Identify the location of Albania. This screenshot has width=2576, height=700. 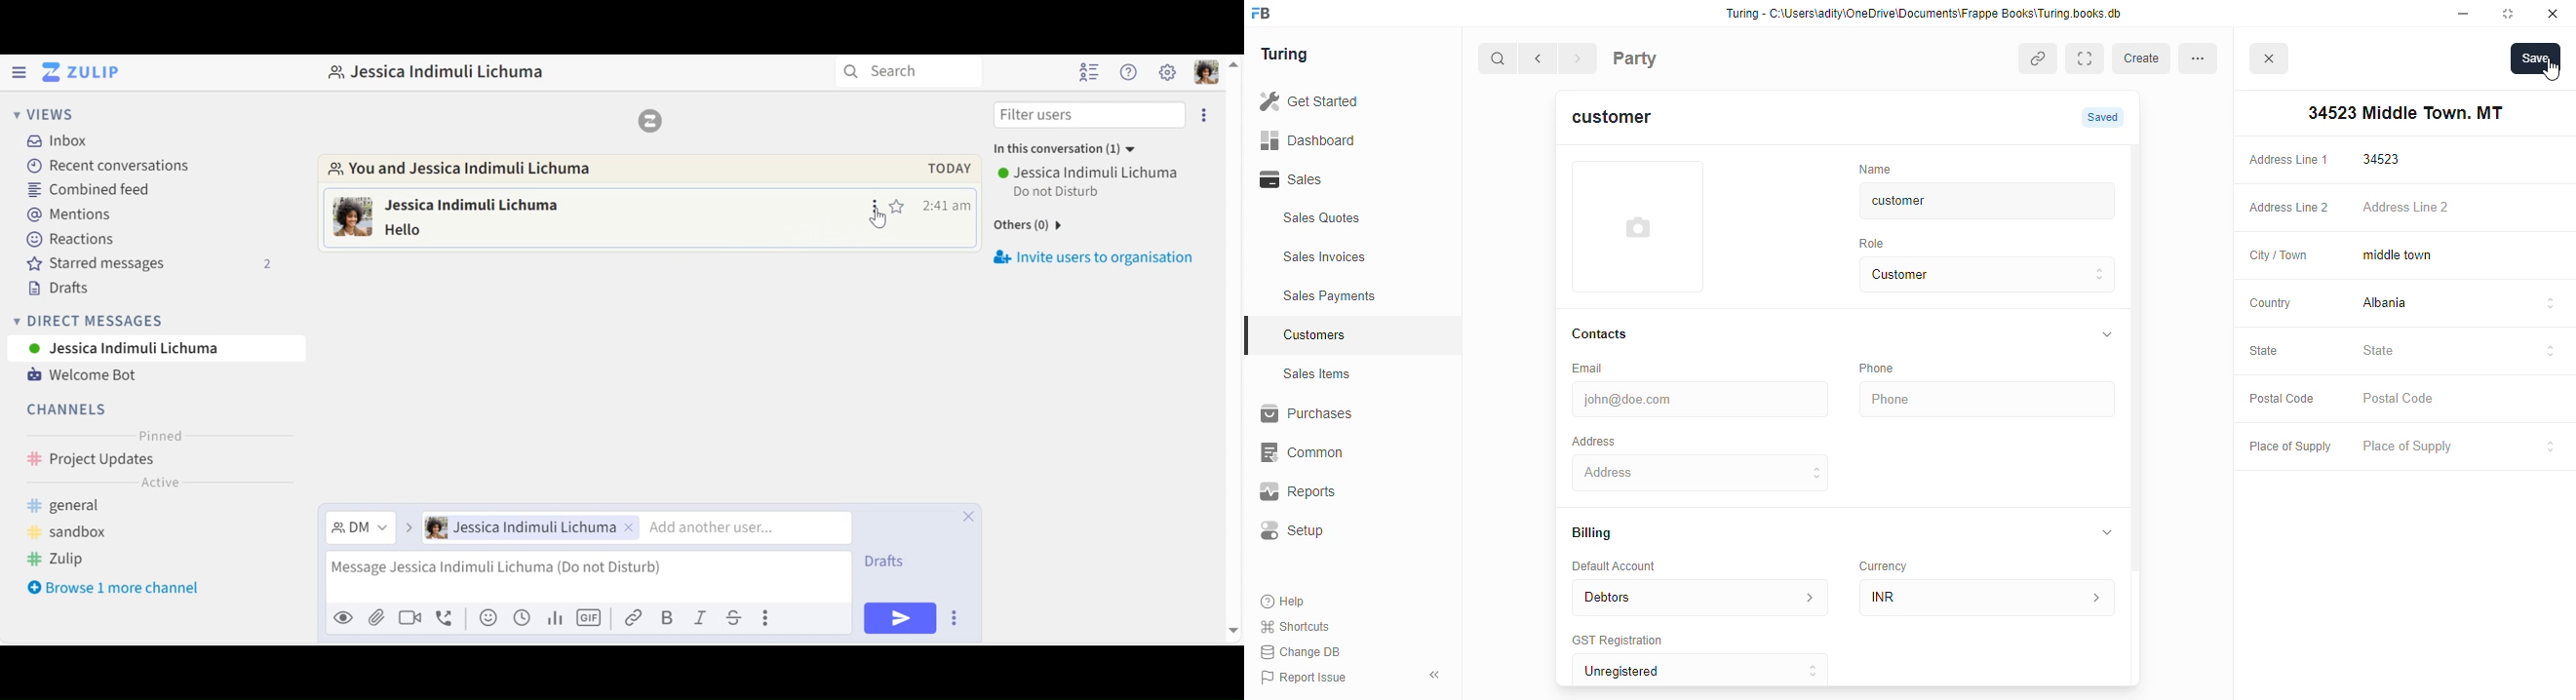
(2461, 305).